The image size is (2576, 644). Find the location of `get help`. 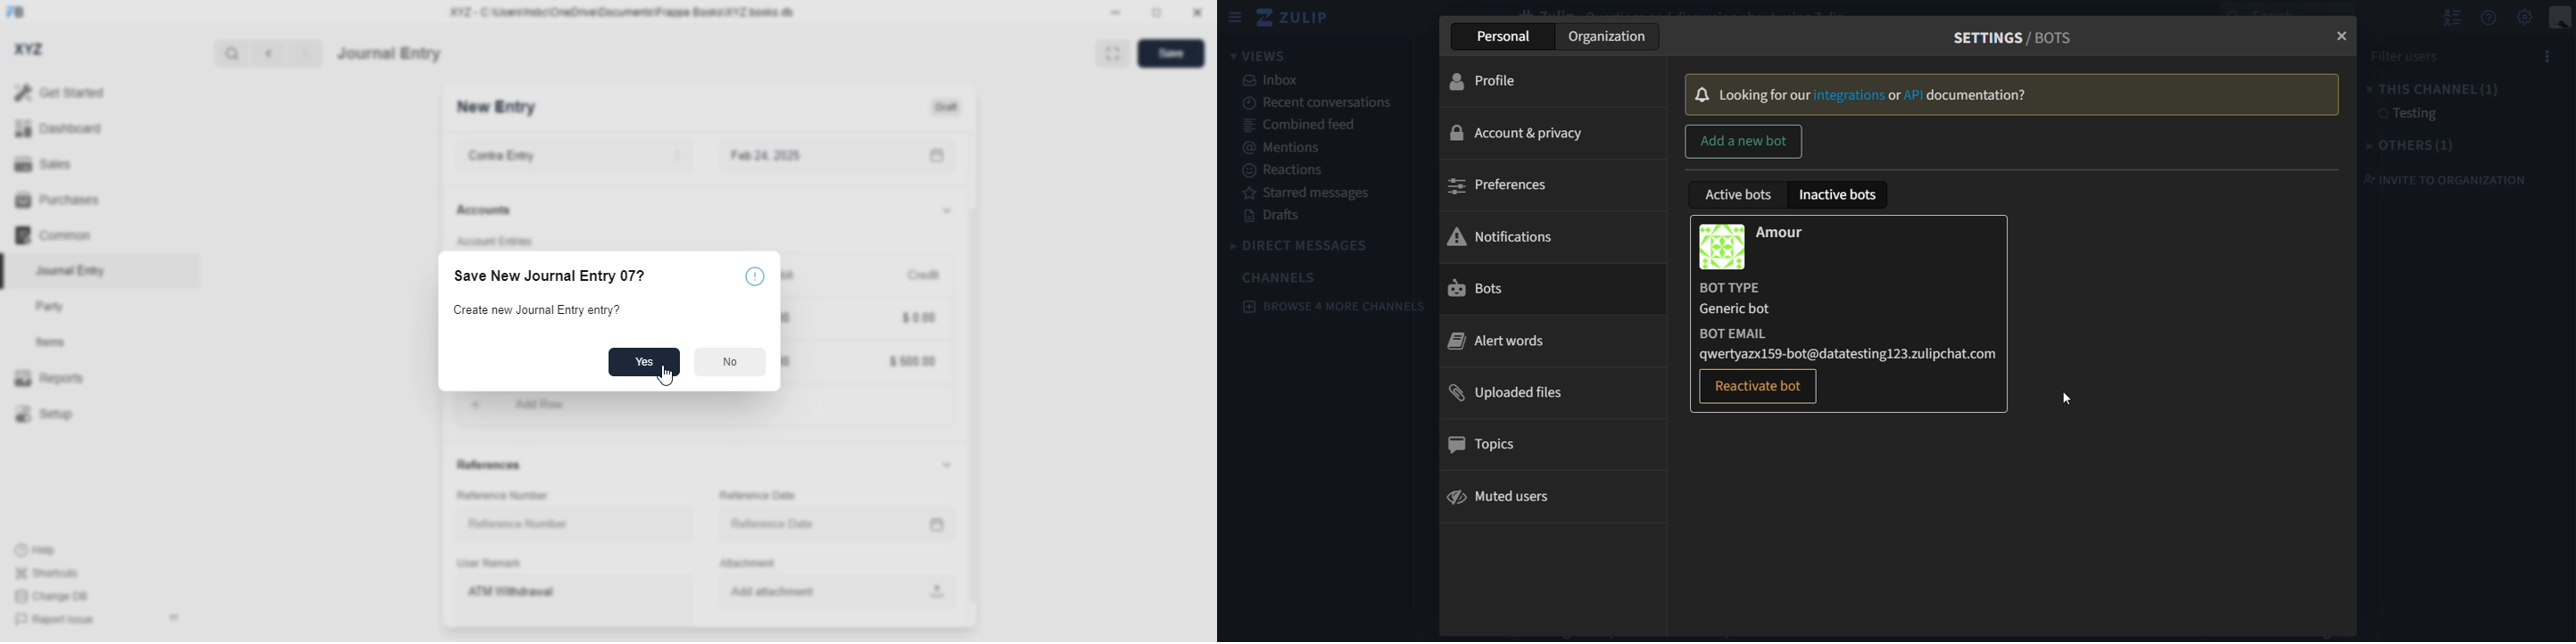

get help is located at coordinates (2490, 18).